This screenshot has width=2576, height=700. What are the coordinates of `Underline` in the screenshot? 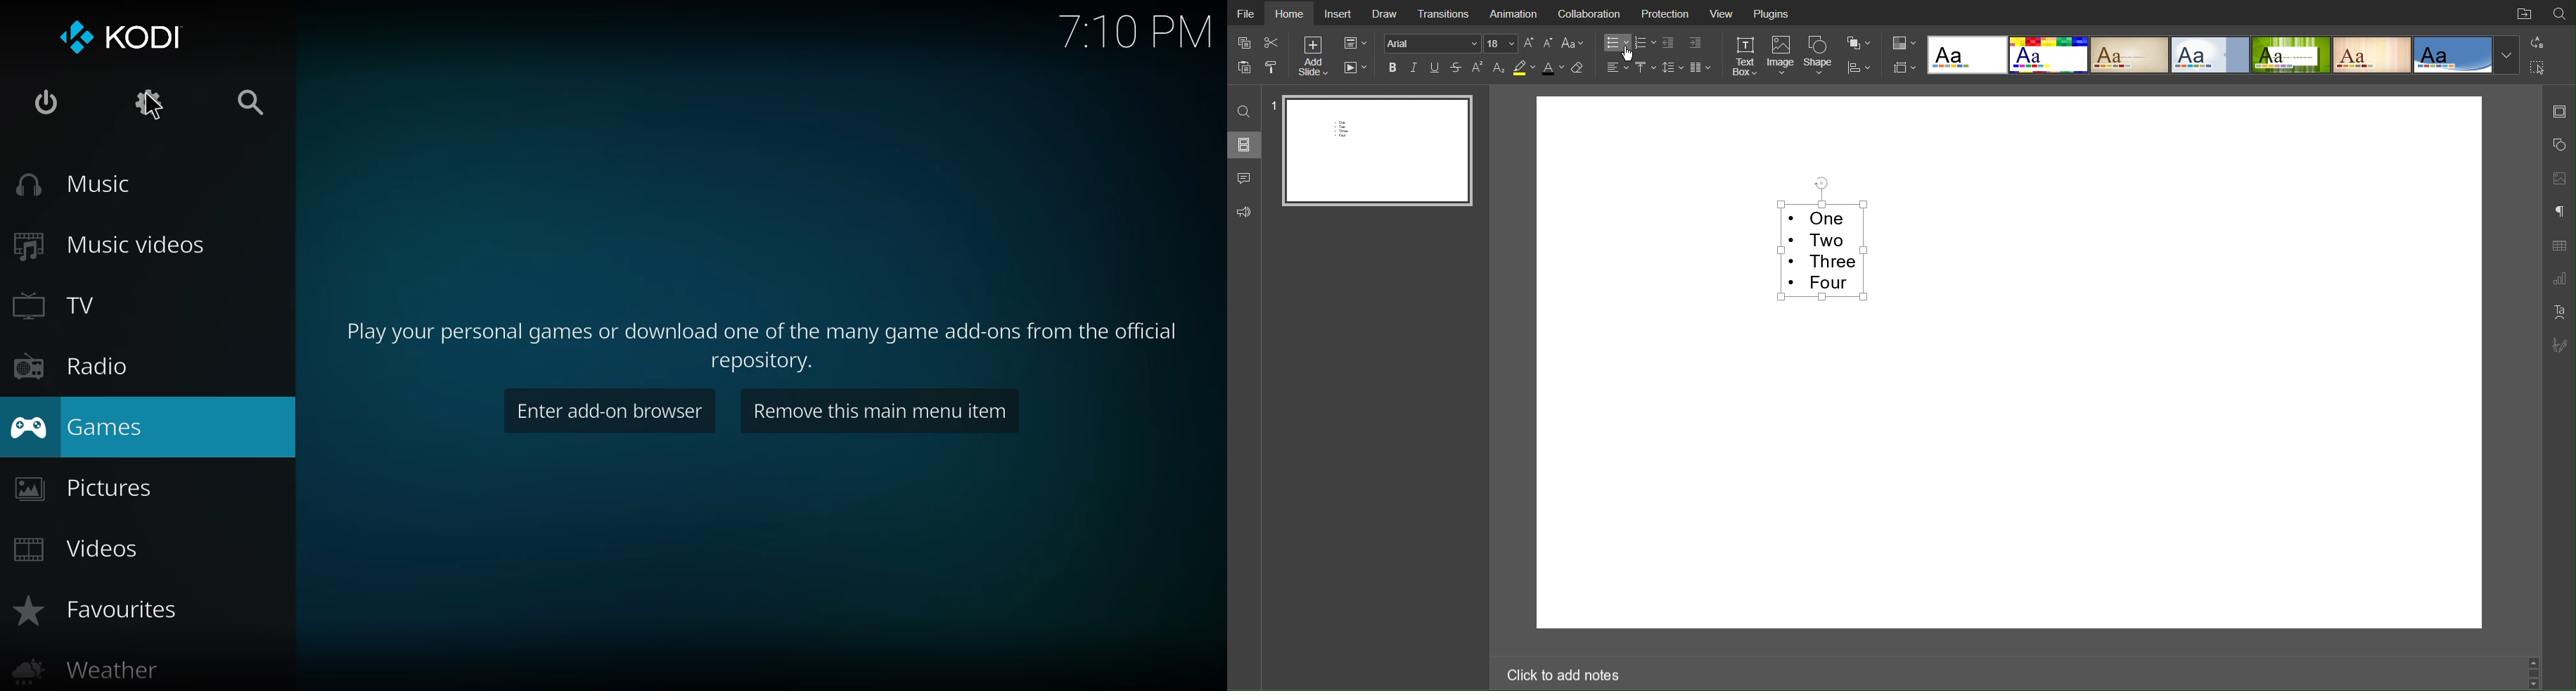 It's located at (1436, 68).